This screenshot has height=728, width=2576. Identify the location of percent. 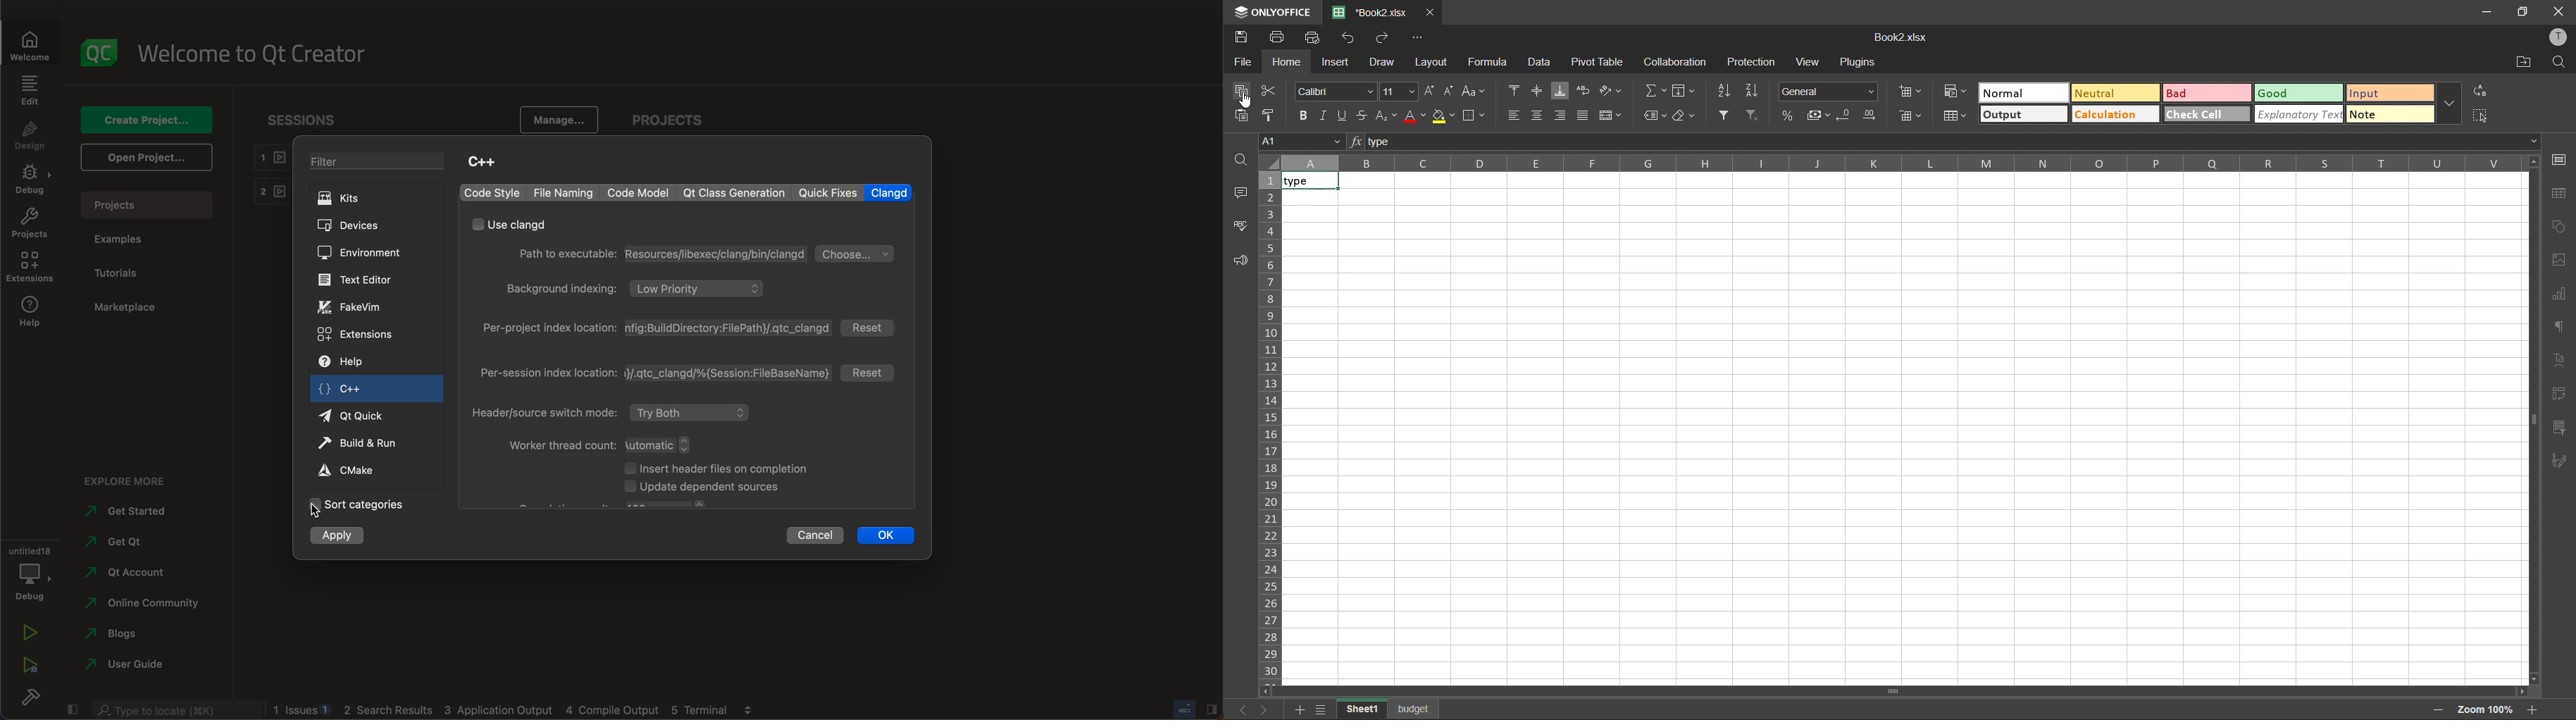
(1786, 115).